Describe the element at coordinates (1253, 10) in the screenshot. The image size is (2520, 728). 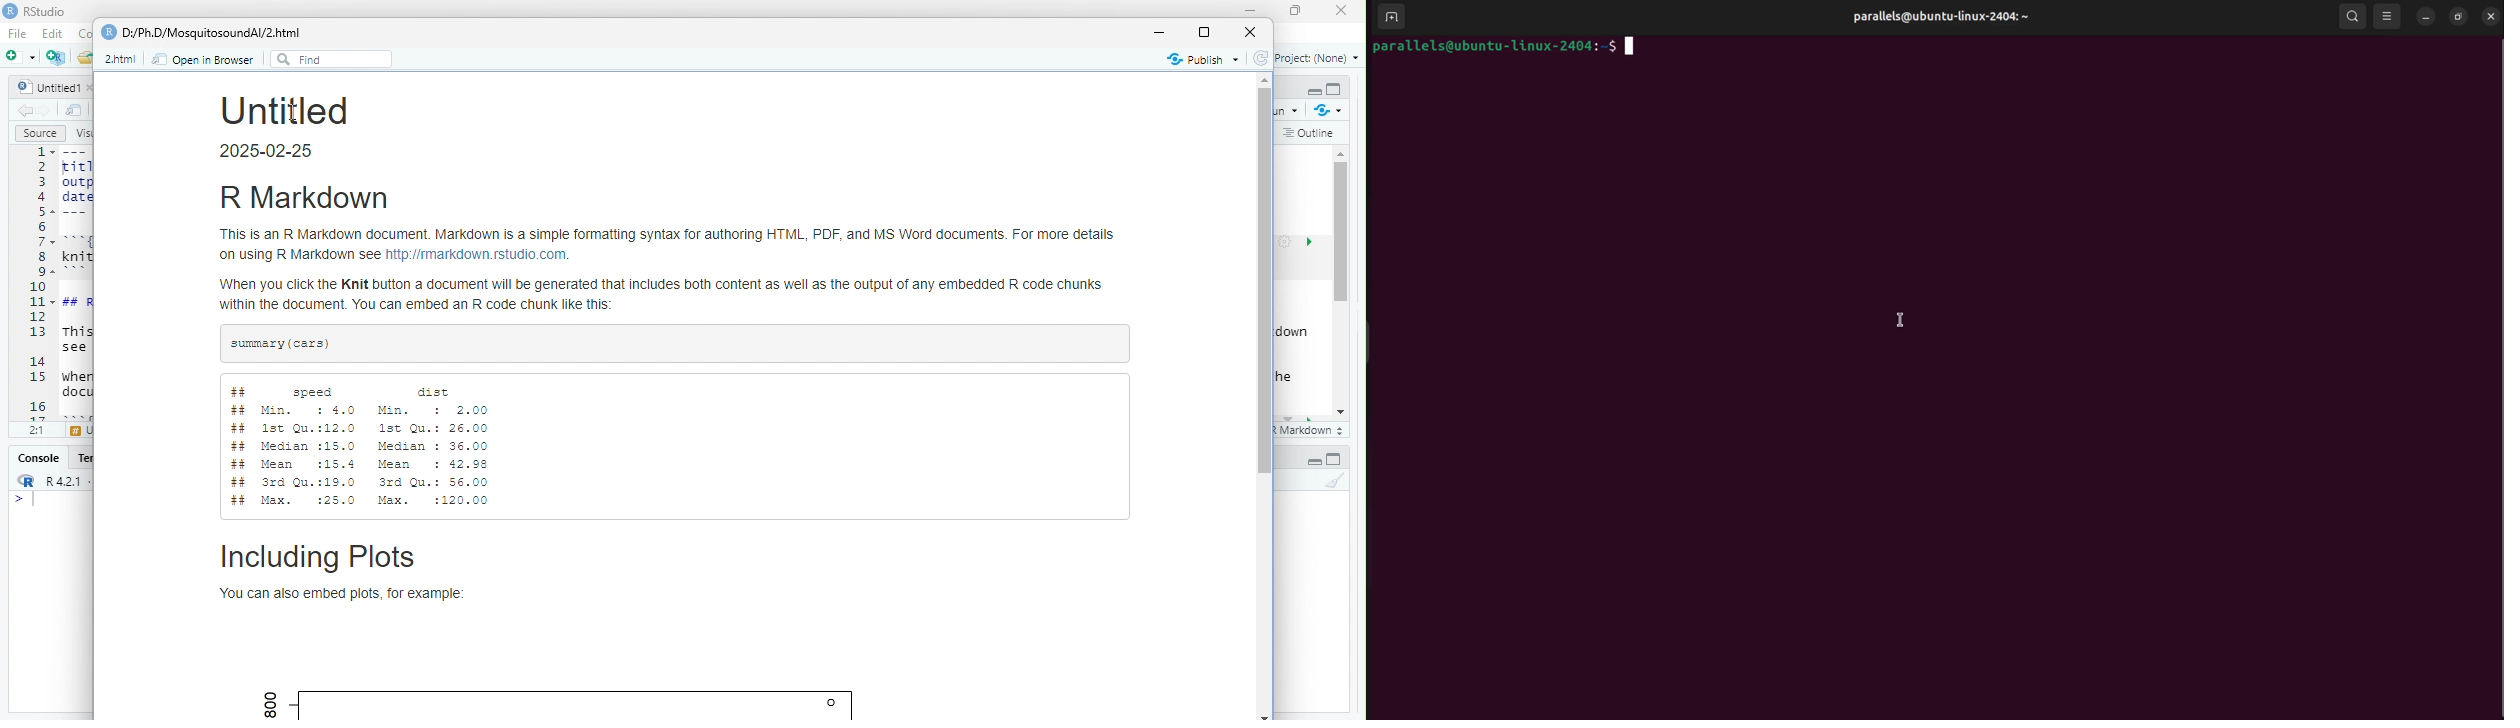
I see `minimise` at that location.